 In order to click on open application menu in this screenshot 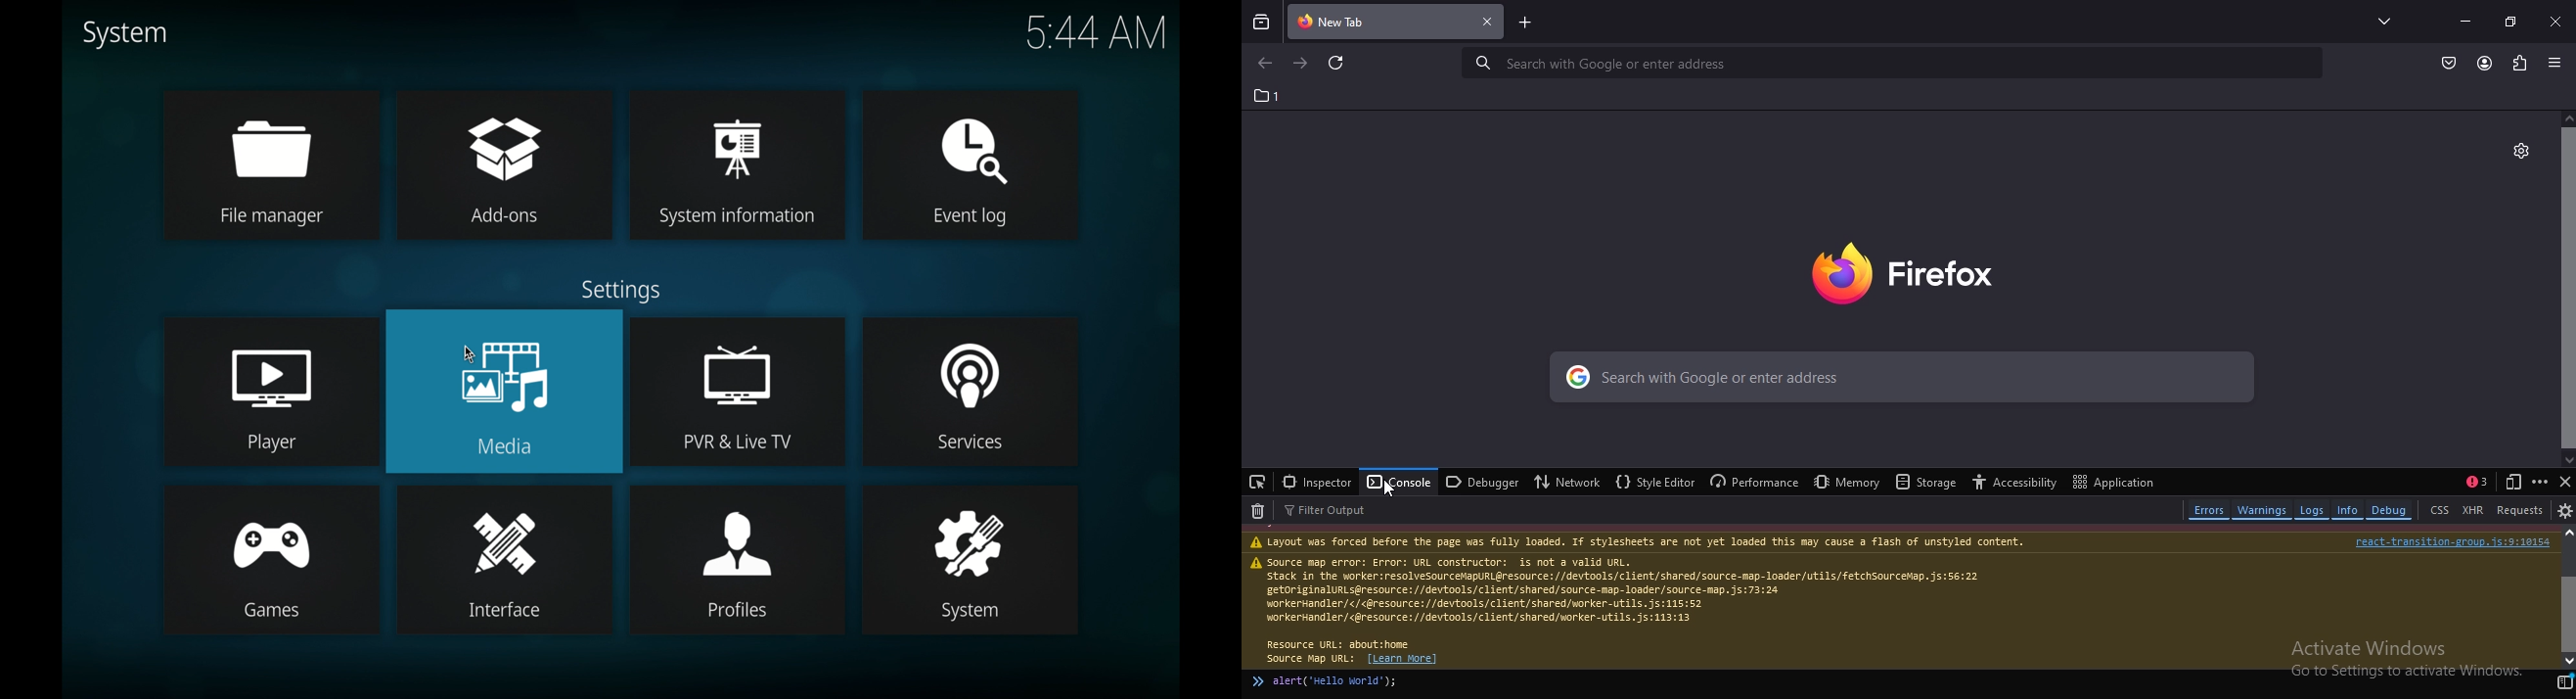, I will do `click(2554, 64)`.